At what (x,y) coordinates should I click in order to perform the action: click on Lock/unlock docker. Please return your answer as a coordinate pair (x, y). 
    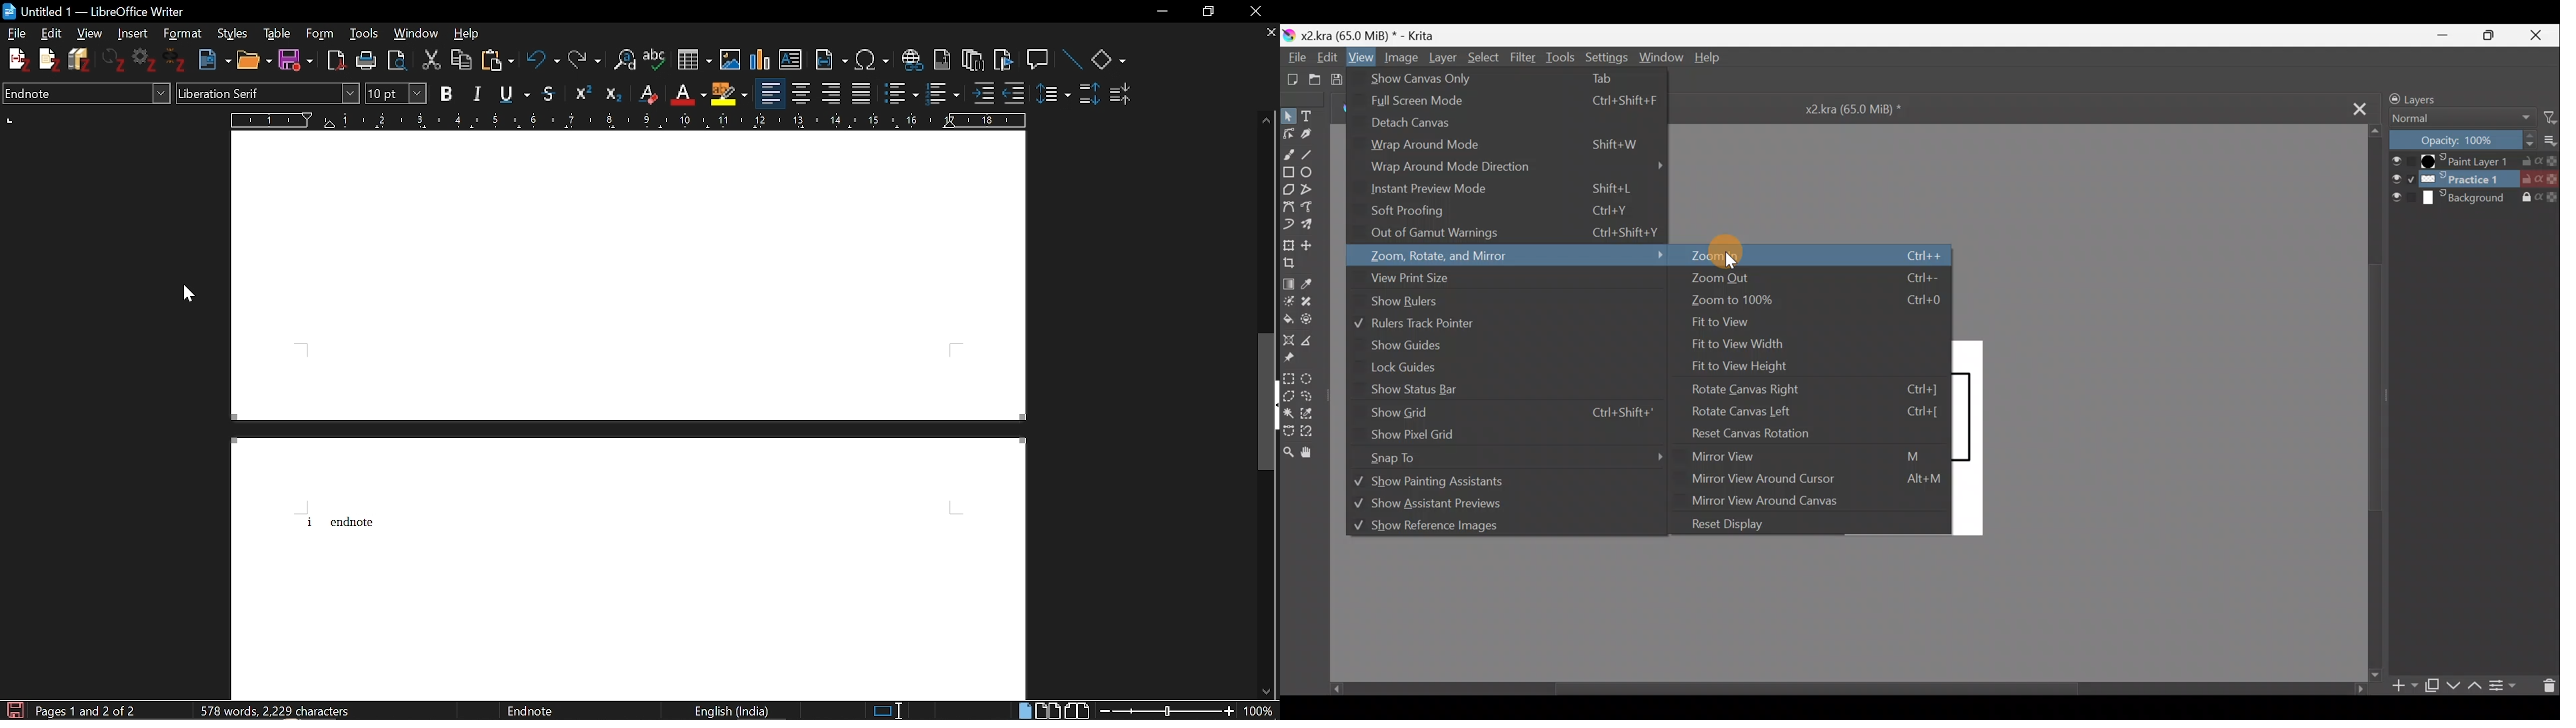
    Looking at the image, I should click on (2388, 97).